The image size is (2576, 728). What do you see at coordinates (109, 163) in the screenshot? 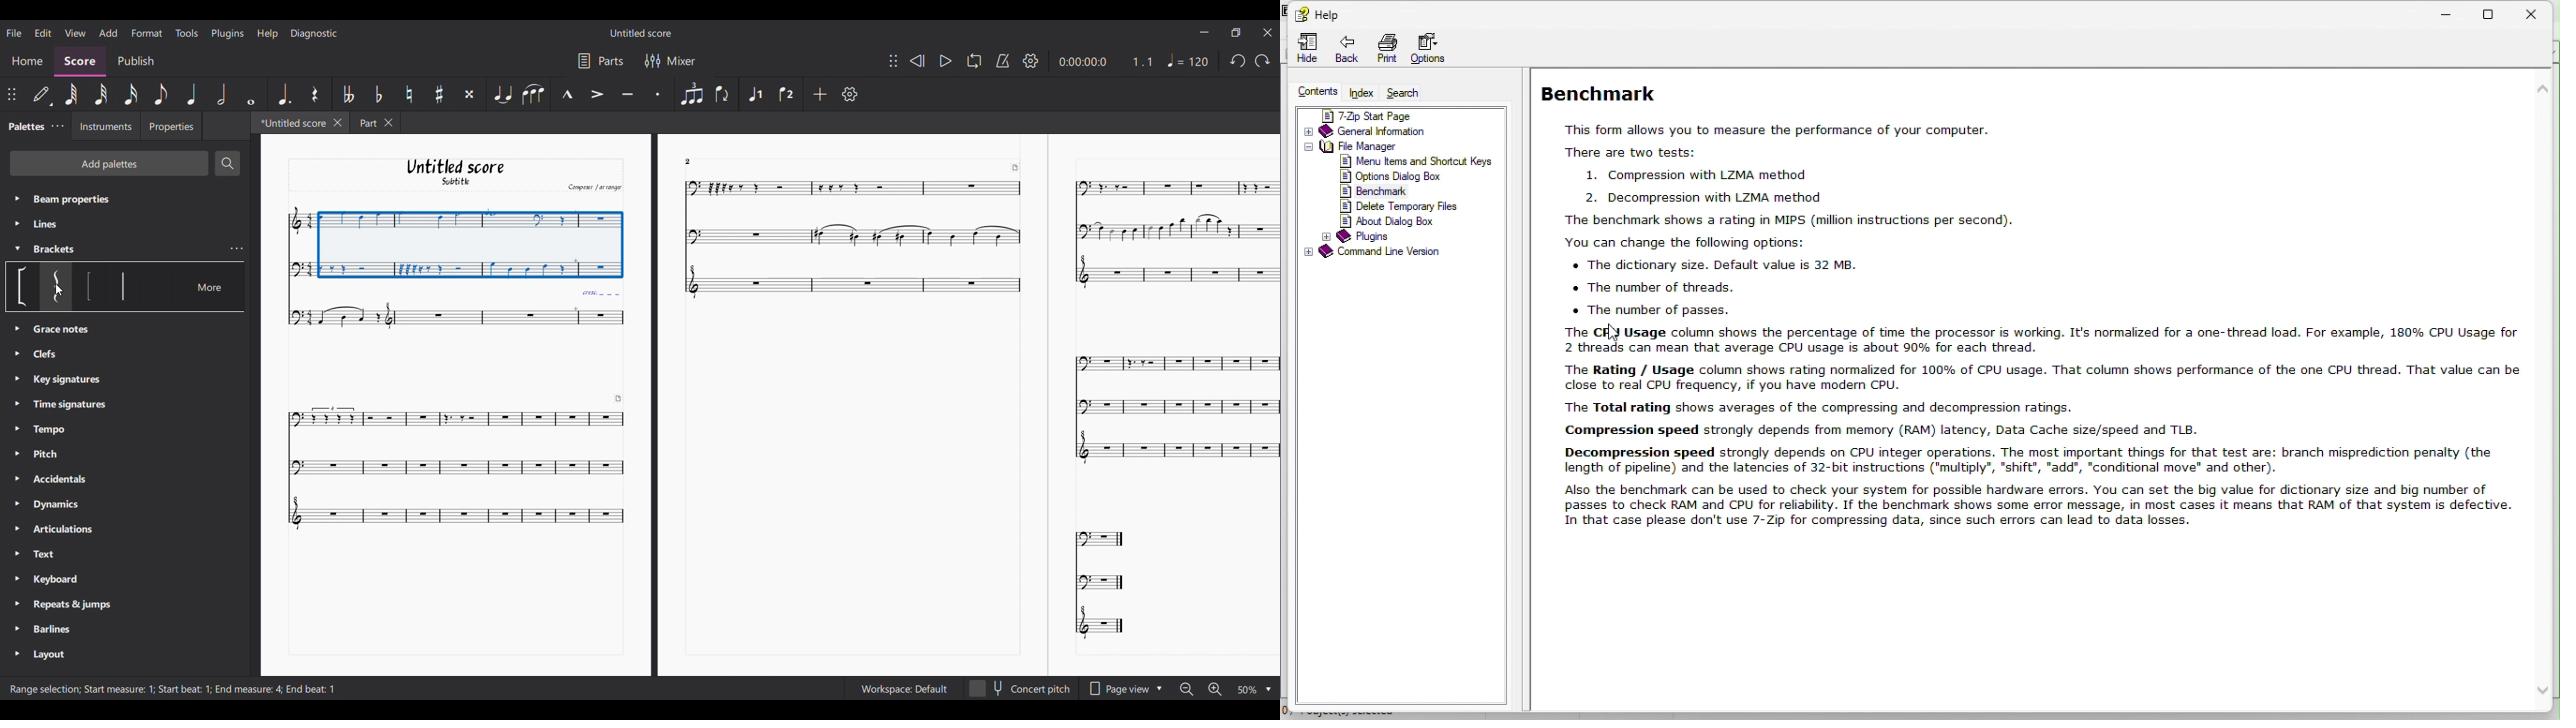
I see `Add palette` at bounding box center [109, 163].